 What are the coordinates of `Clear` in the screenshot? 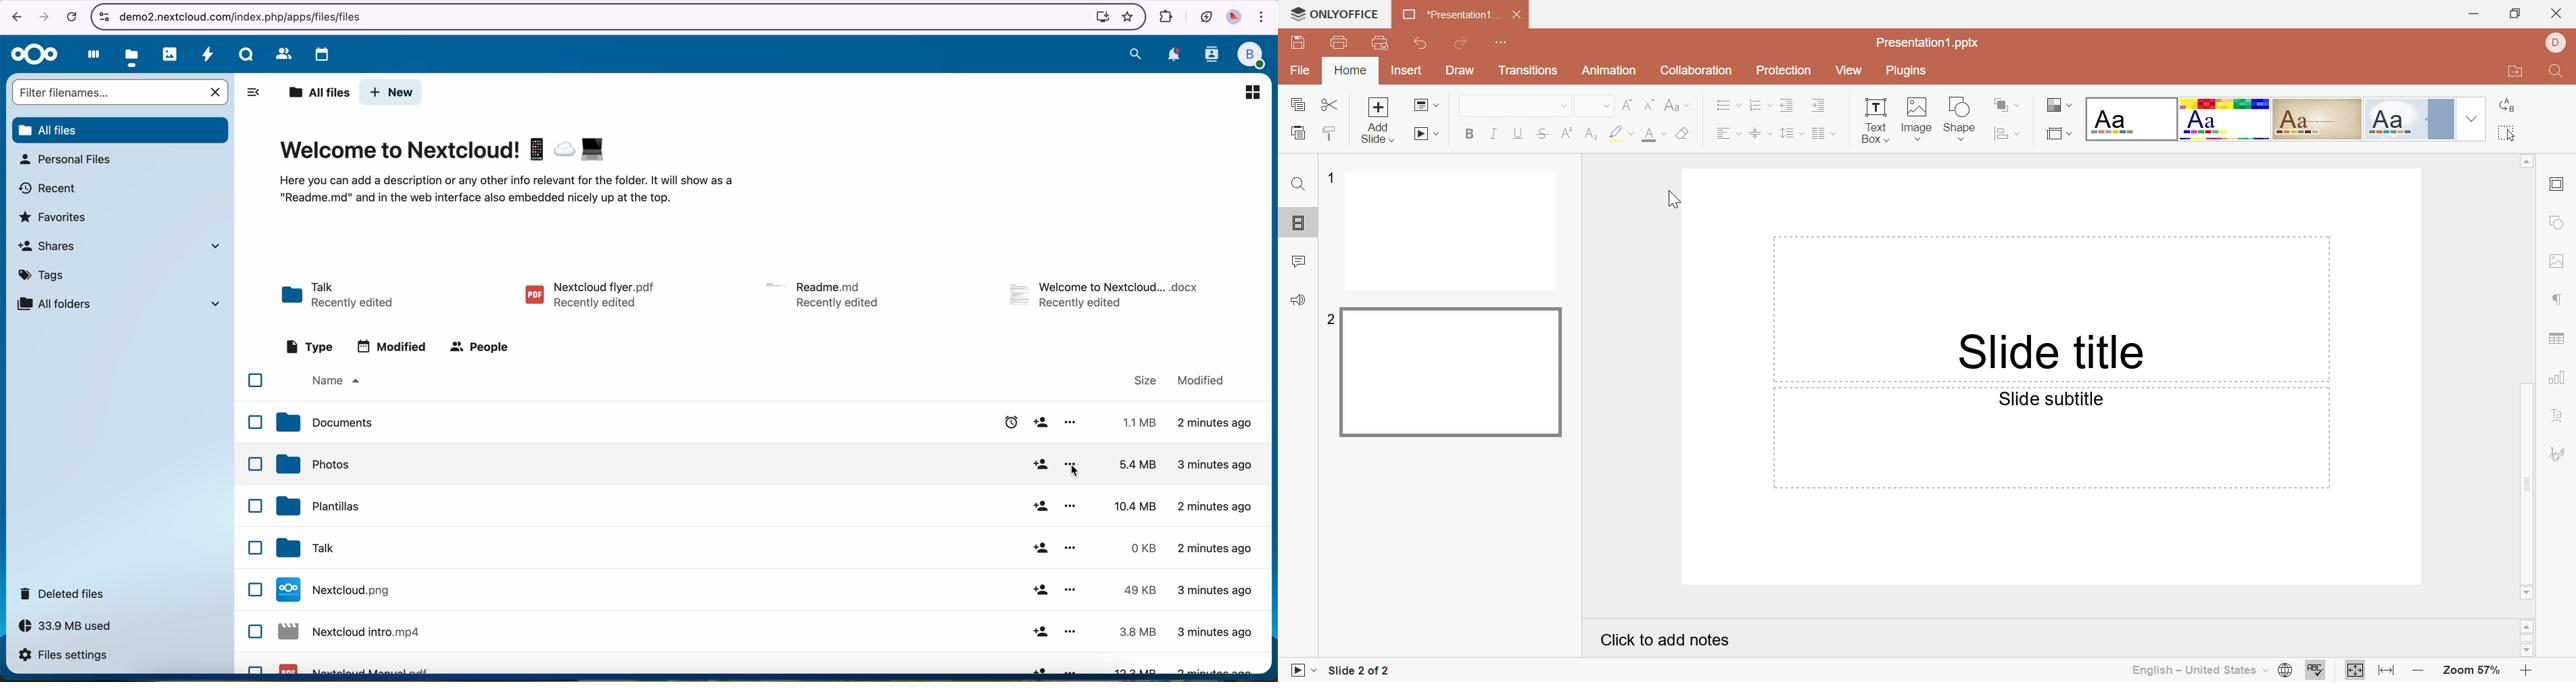 It's located at (1685, 132).